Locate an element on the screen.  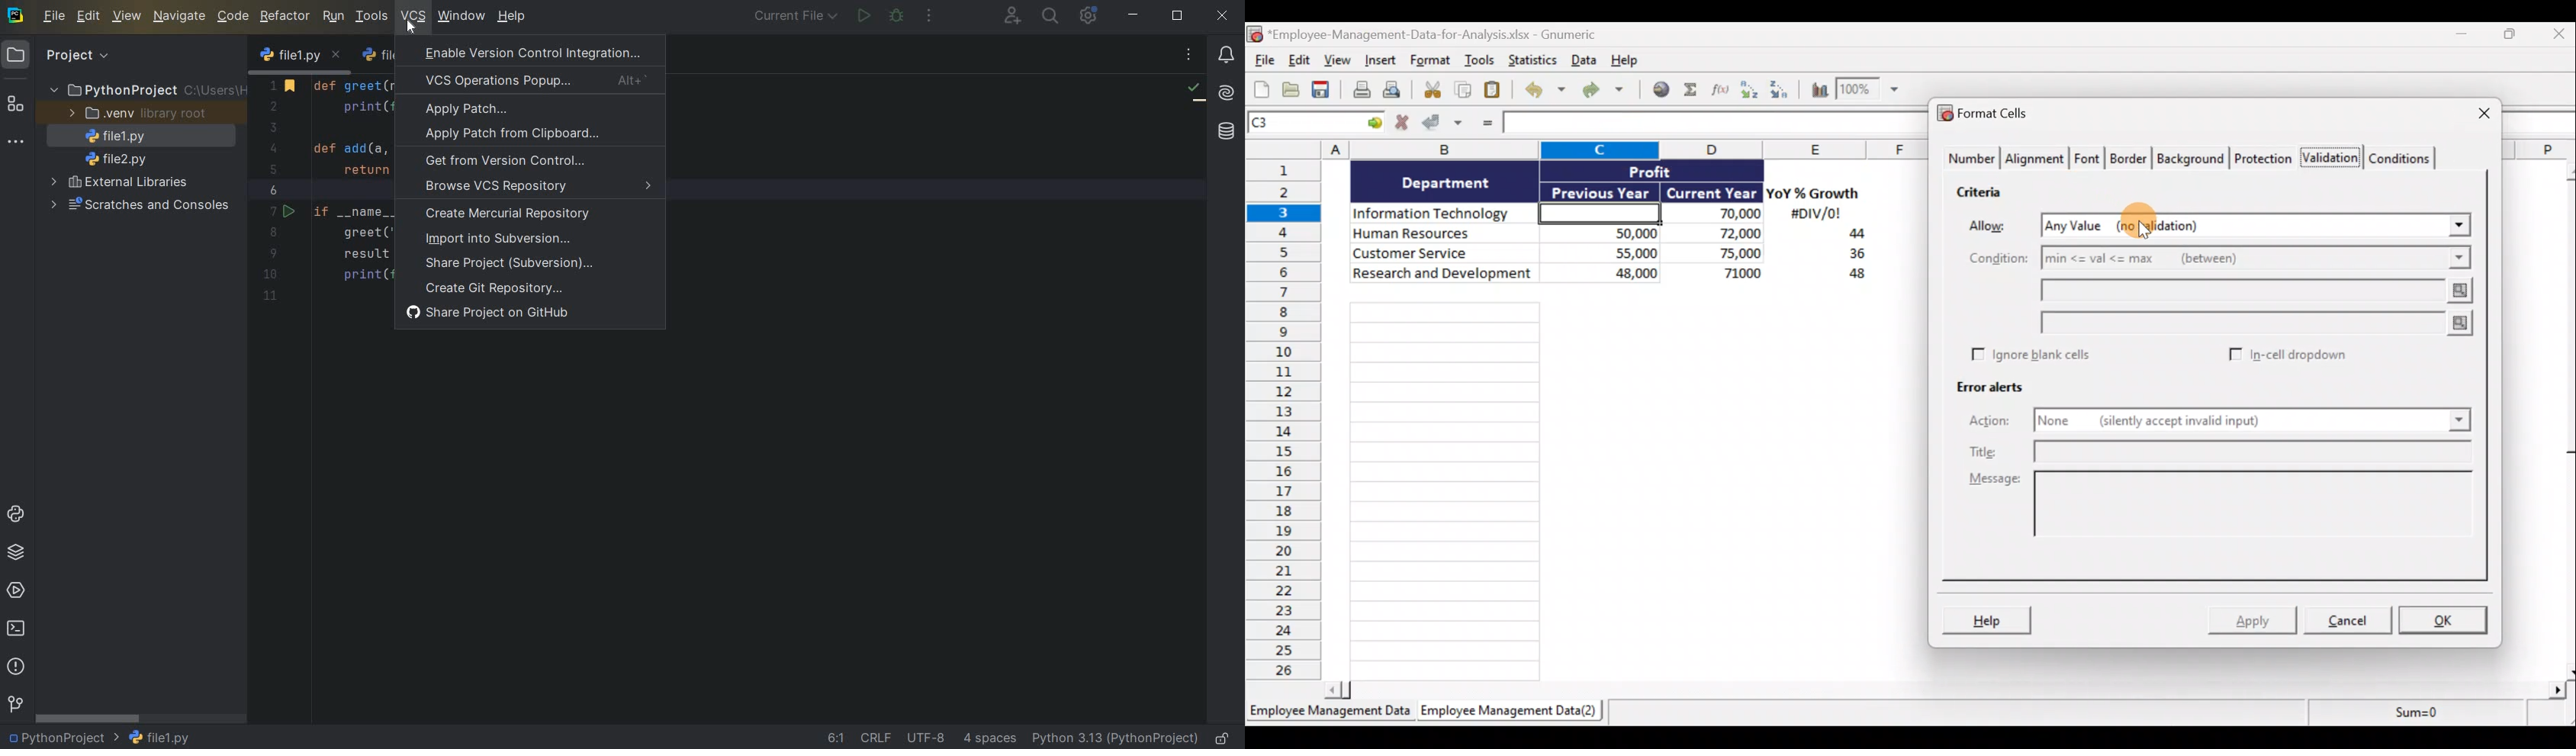
Current Year is located at coordinates (1710, 193).